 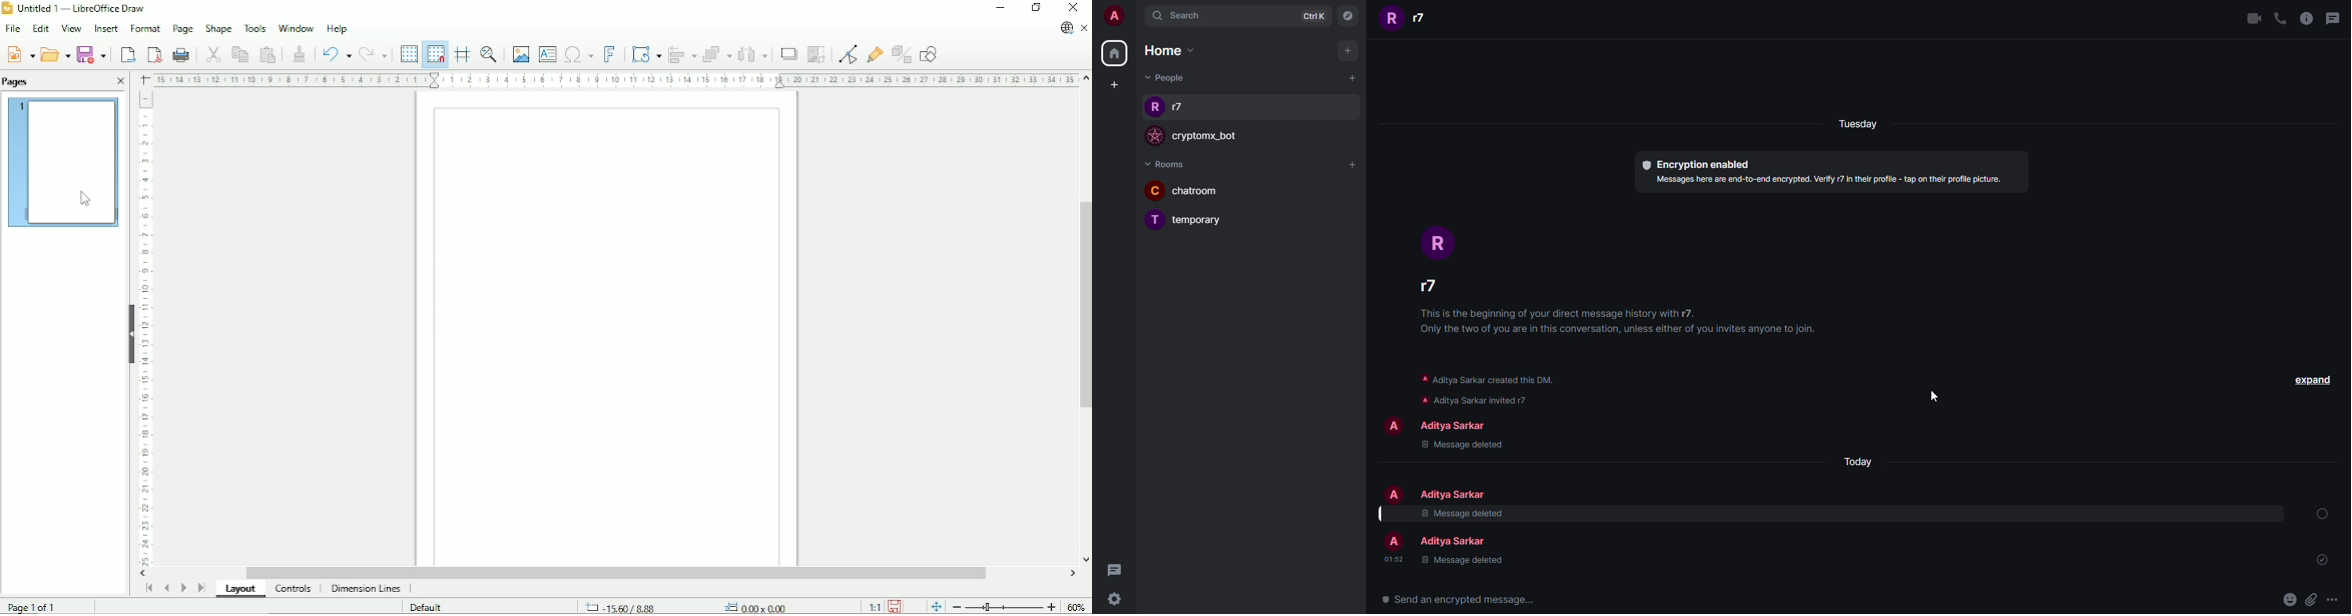 I want to click on View, so click(x=70, y=28).